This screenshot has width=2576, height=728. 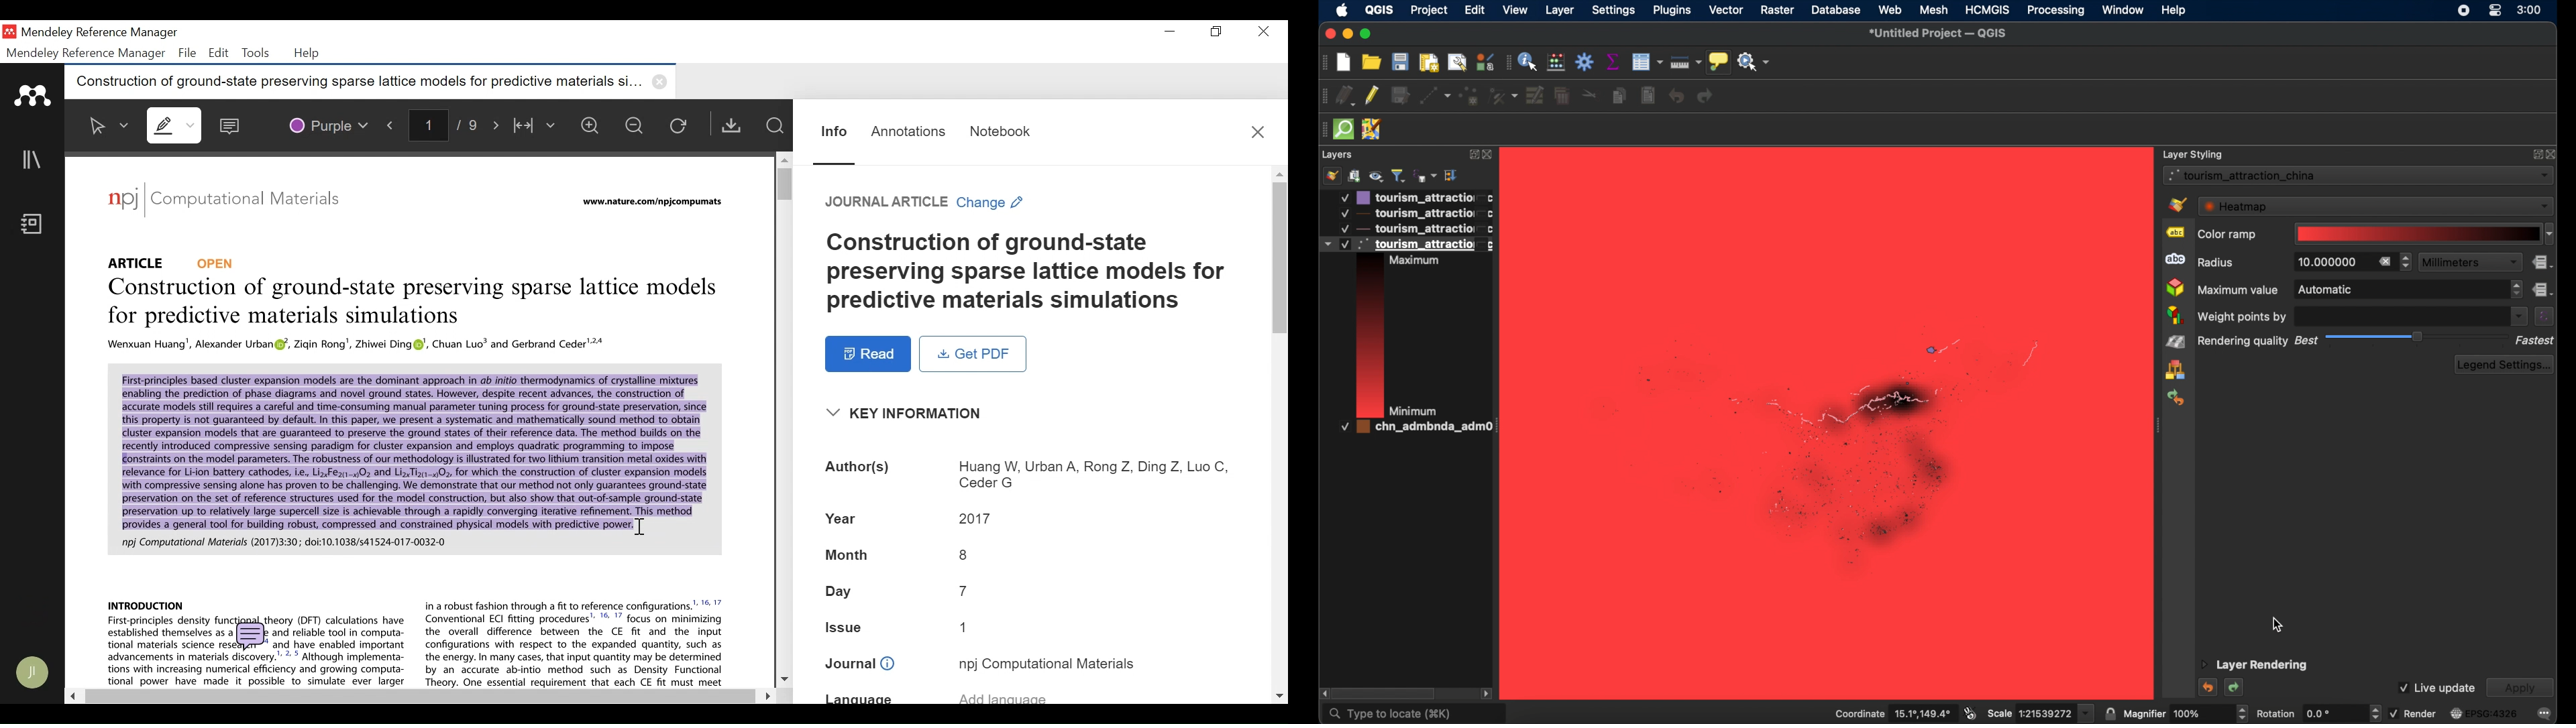 What do you see at coordinates (187, 53) in the screenshot?
I see `File` at bounding box center [187, 53].